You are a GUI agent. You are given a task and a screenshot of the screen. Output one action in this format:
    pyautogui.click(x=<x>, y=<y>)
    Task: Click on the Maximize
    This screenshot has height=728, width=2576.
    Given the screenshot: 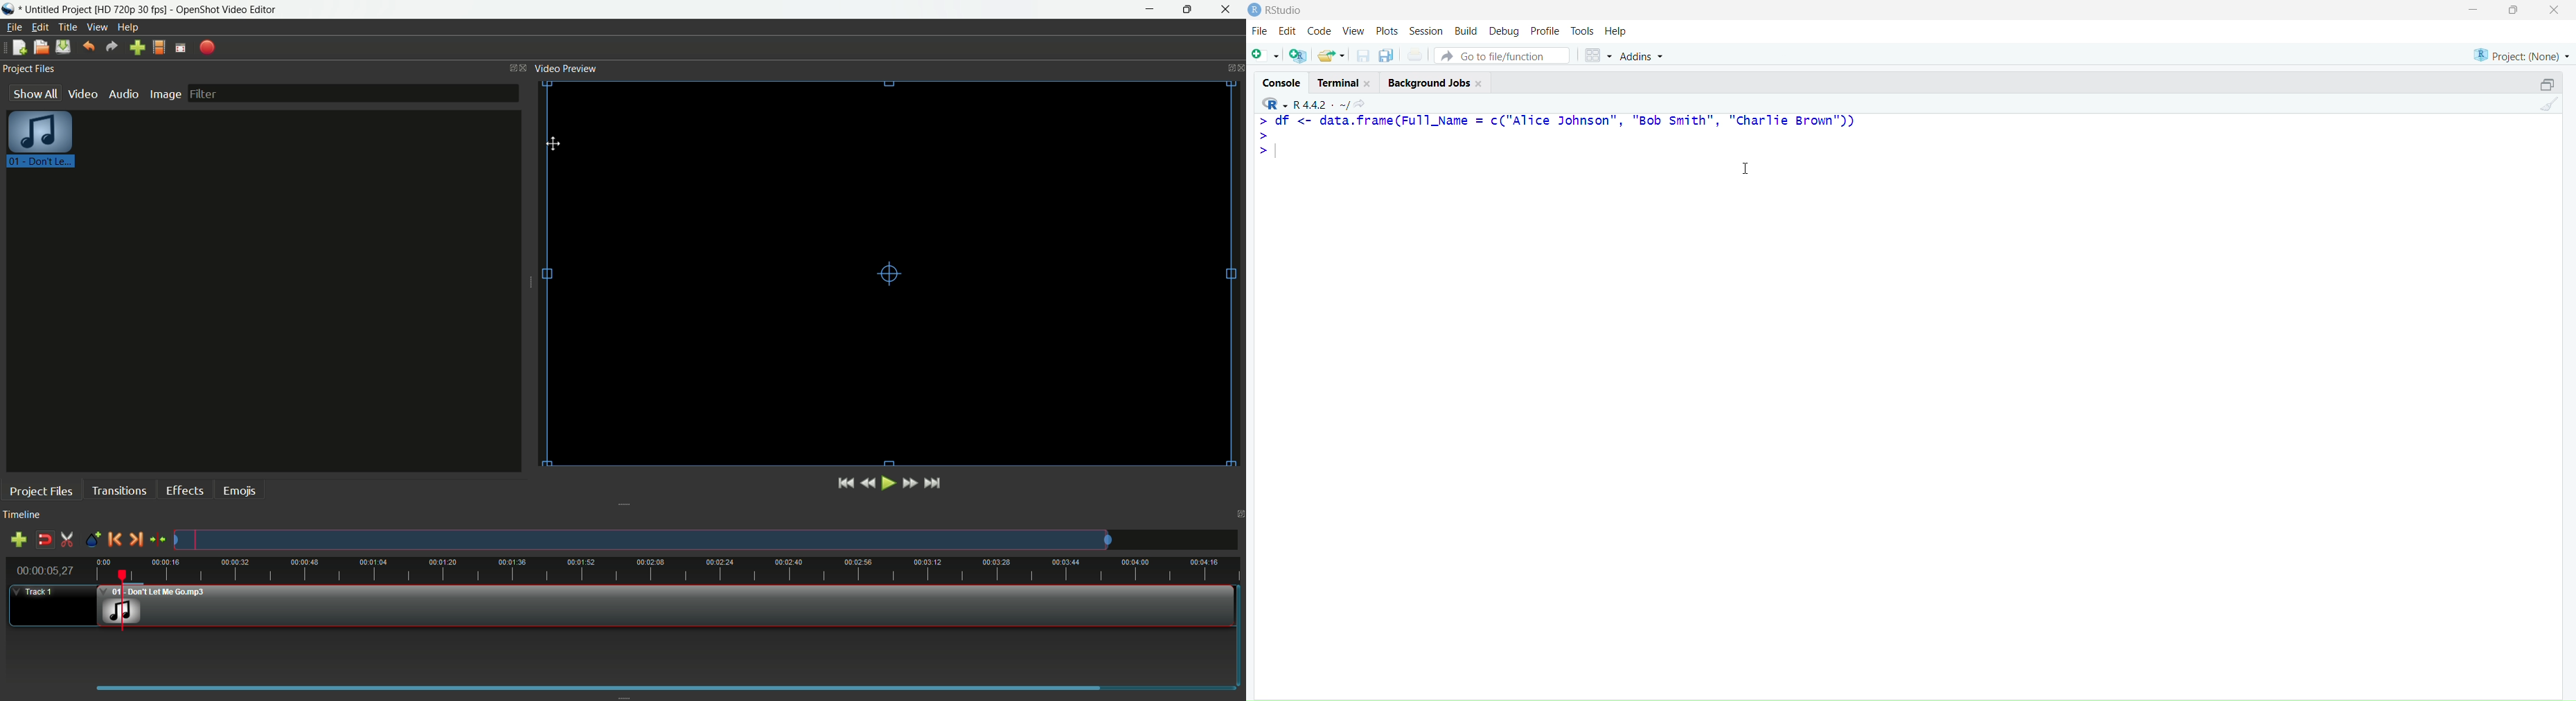 What is the action you would take?
    pyautogui.click(x=2546, y=82)
    